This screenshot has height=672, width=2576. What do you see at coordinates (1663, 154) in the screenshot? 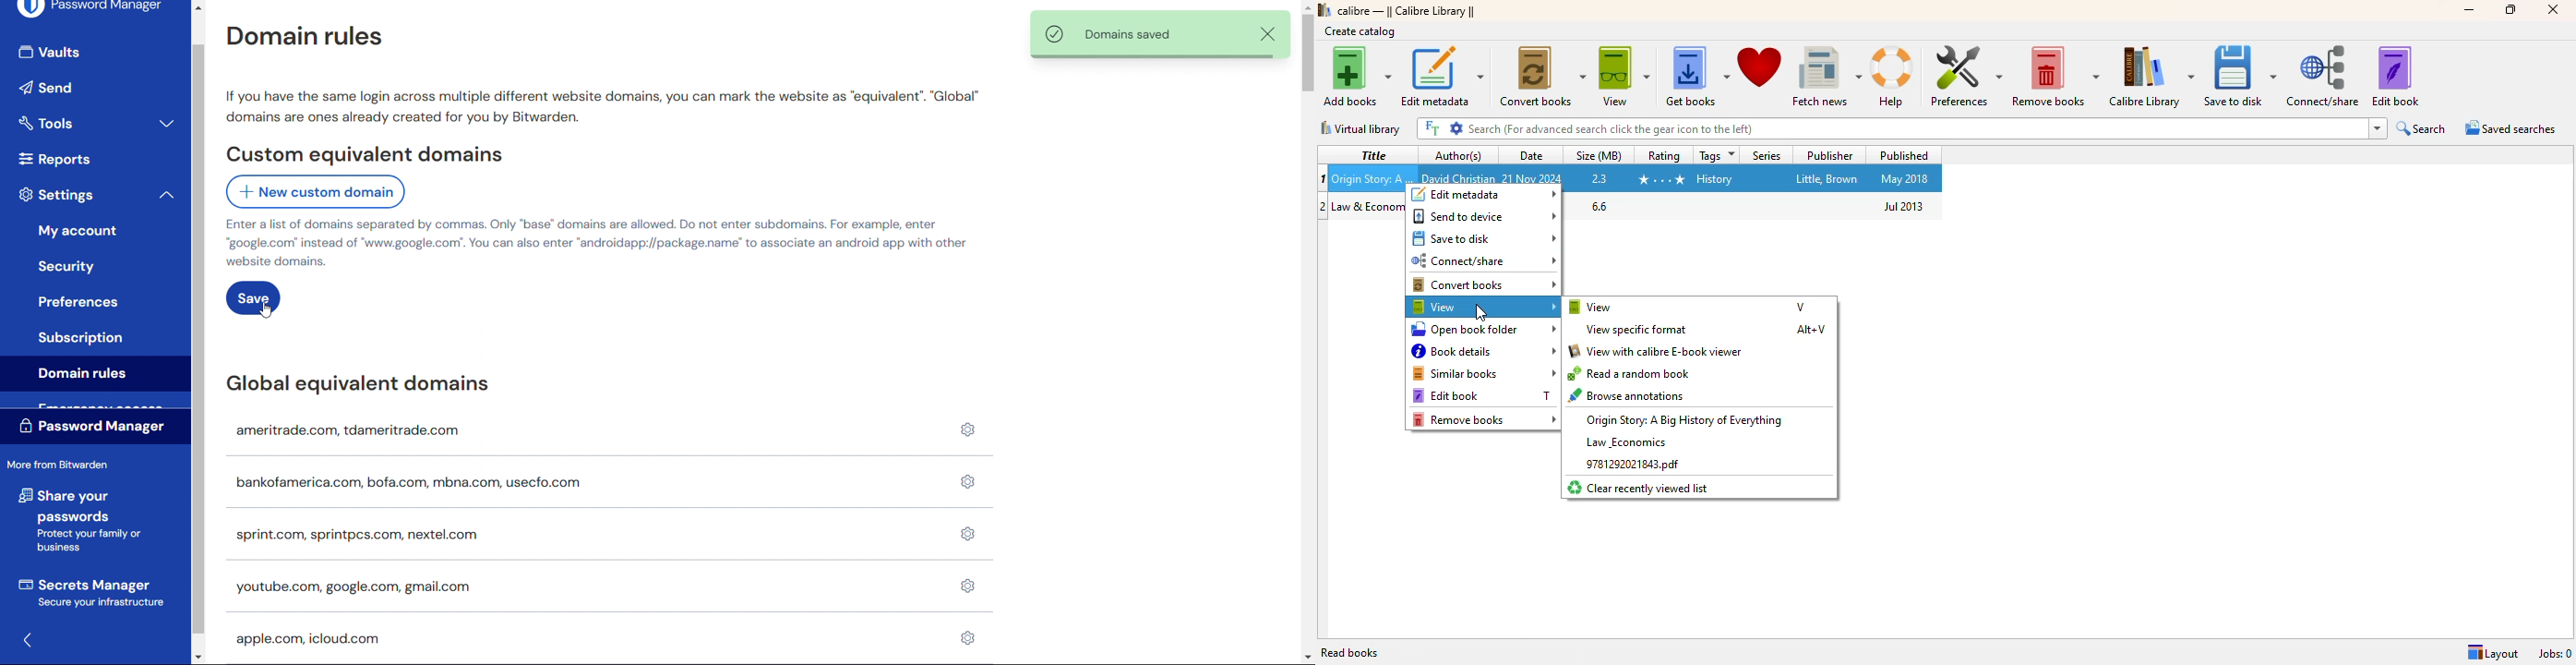
I see `rating` at bounding box center [1663, 154].